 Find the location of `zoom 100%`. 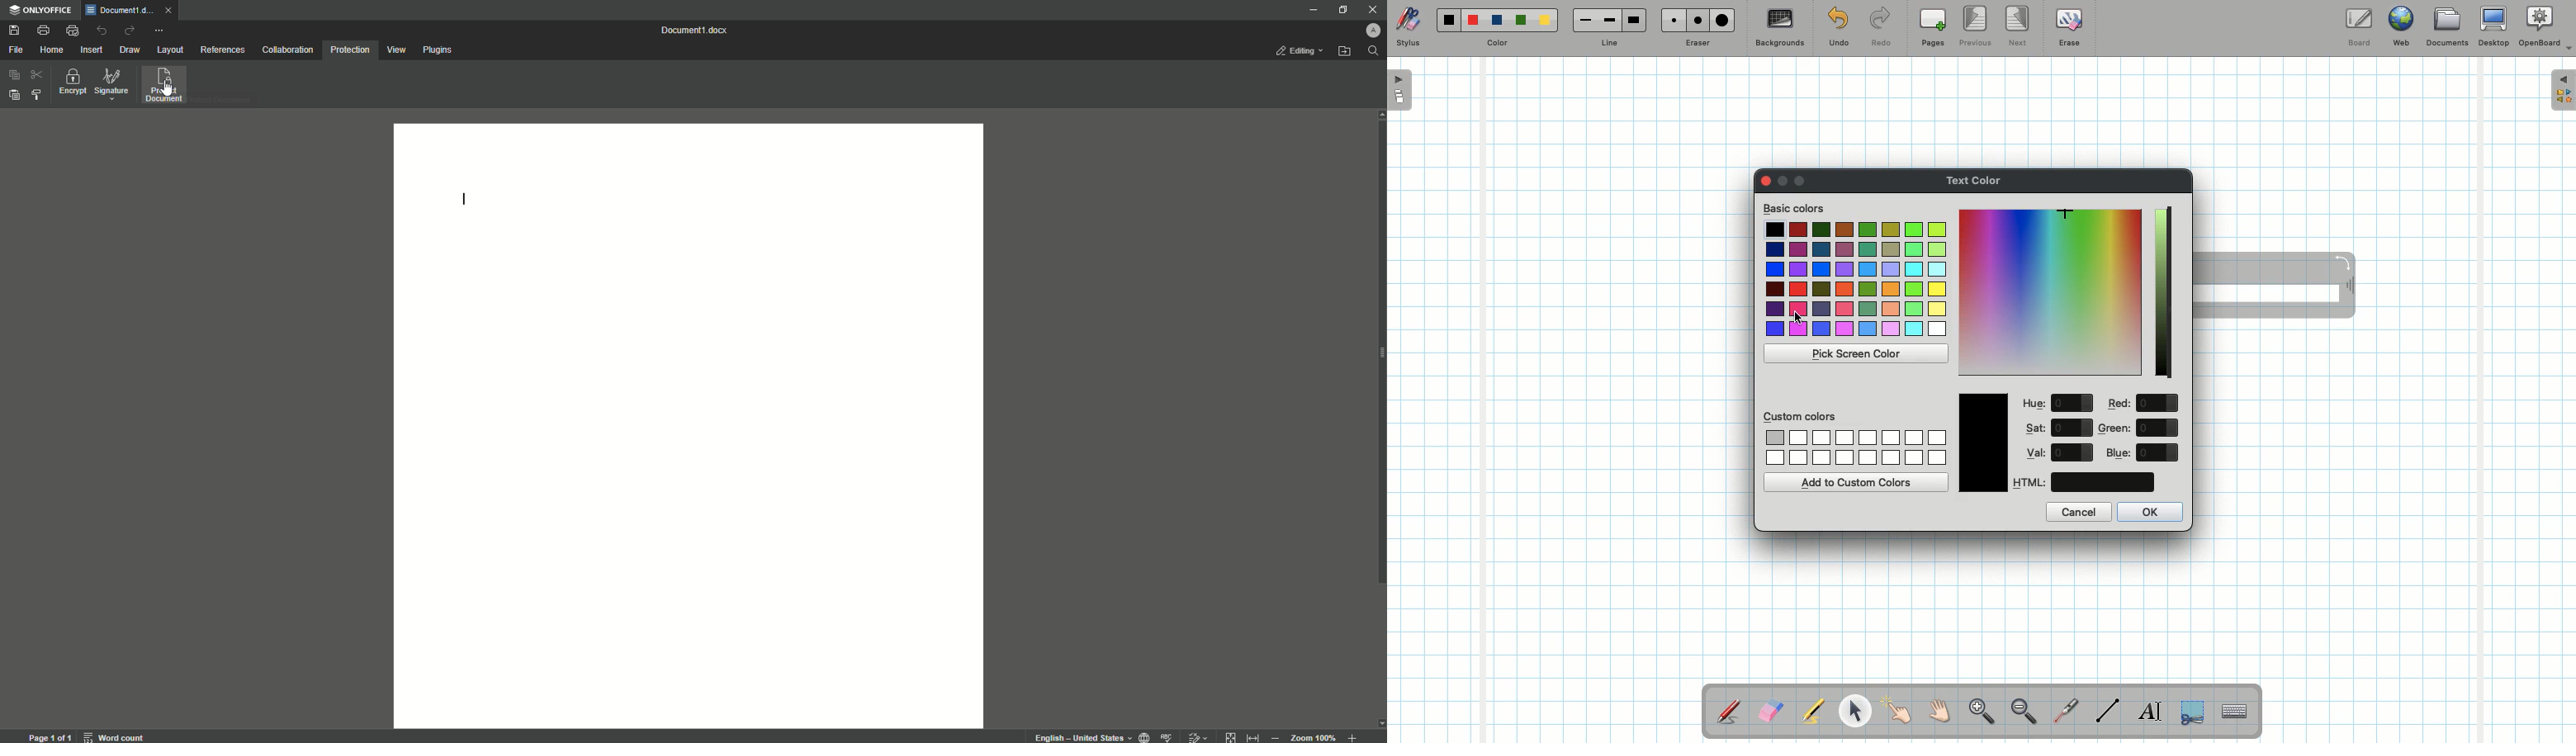

zoom 100% is located at coordinates (1316, 735).